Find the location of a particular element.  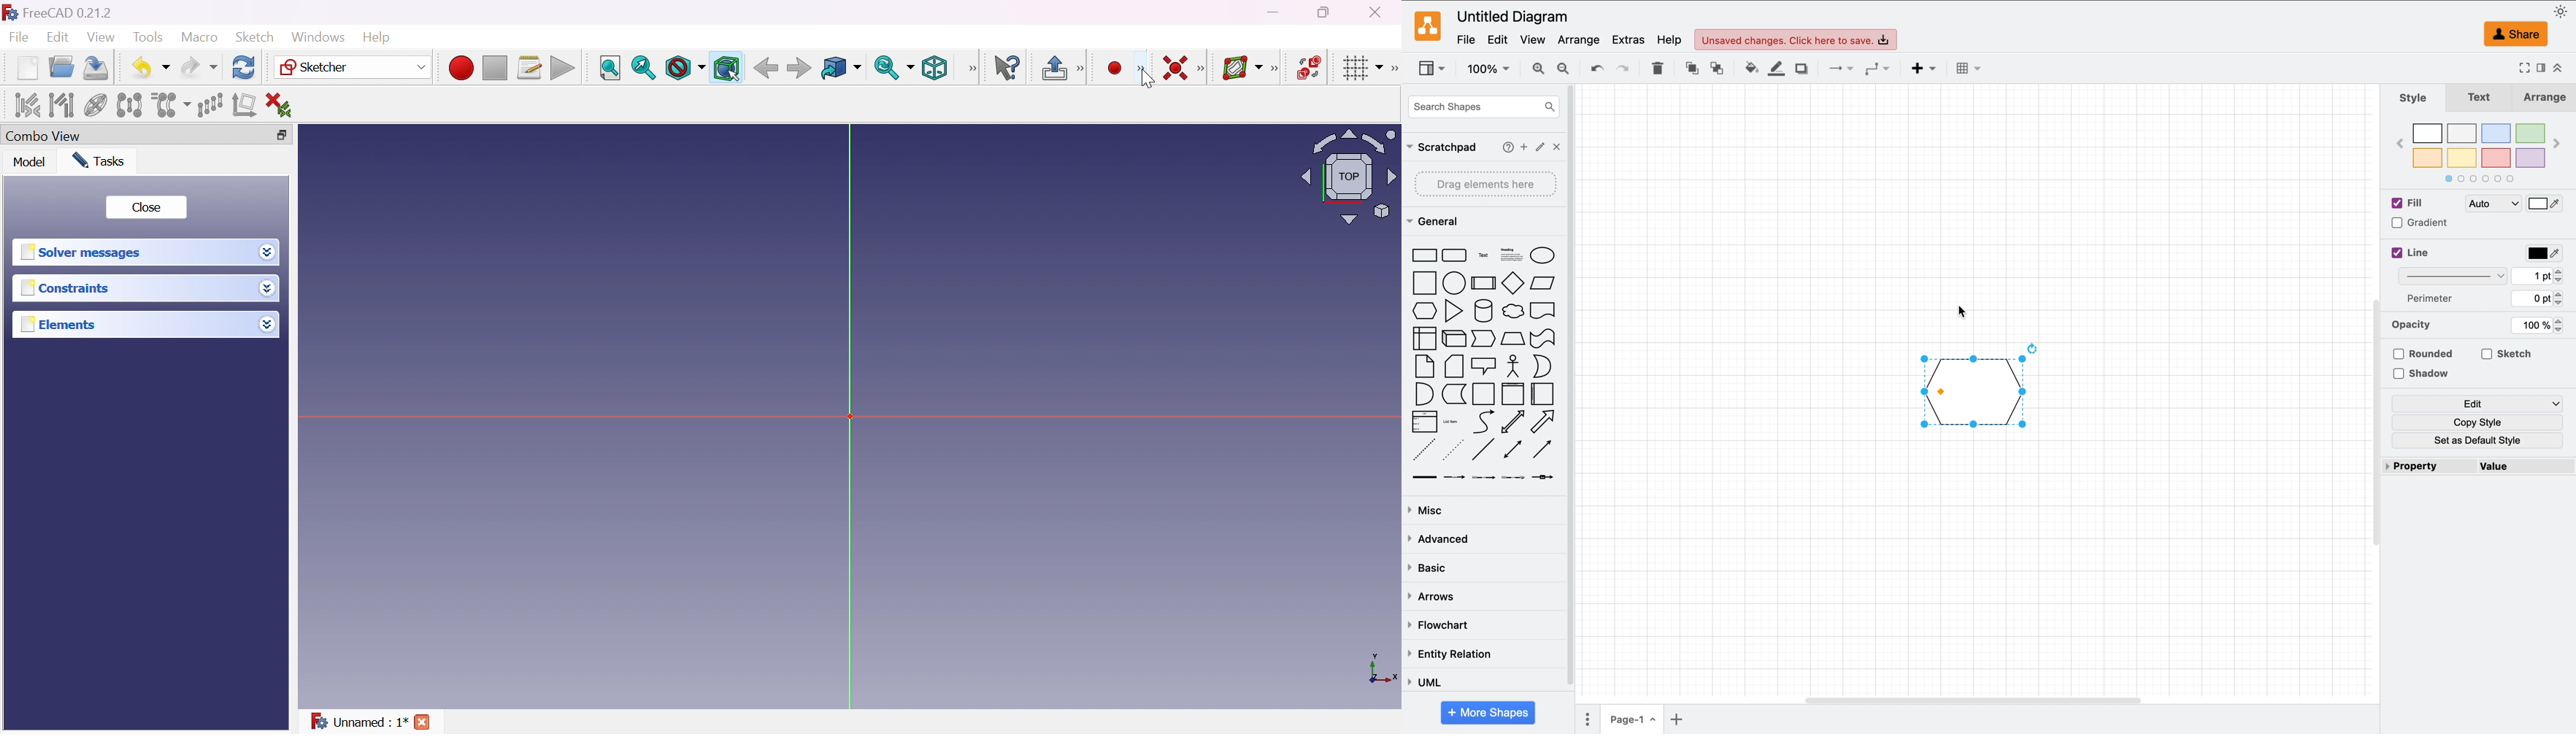

Viewing angle is located at coordinates (1347, 175).